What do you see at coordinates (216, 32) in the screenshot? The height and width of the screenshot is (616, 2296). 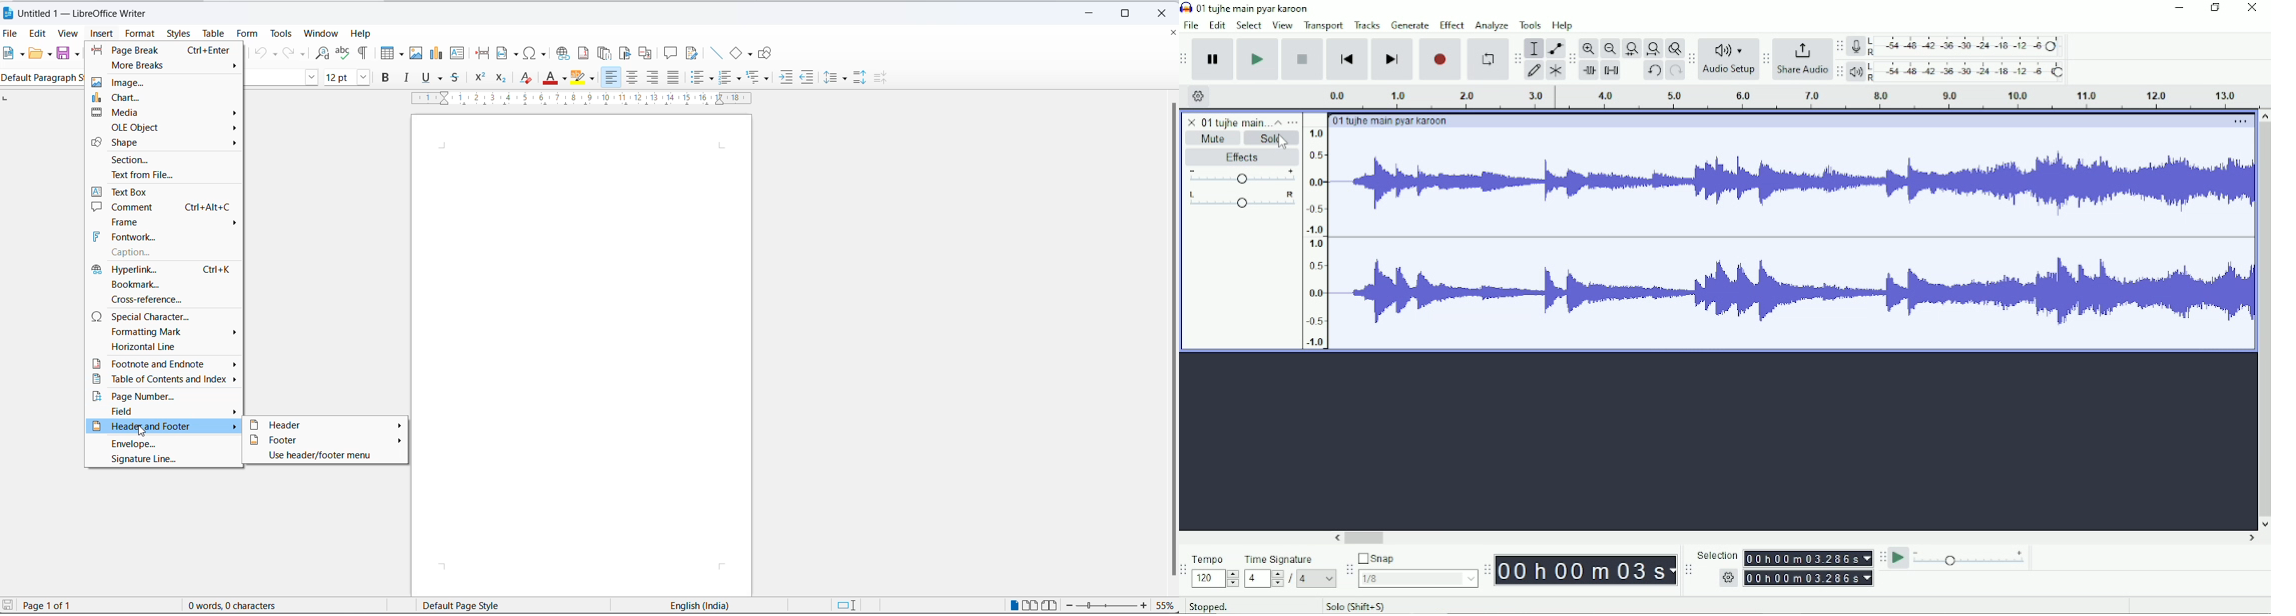 I see `table` at bounding box center [216, 32].